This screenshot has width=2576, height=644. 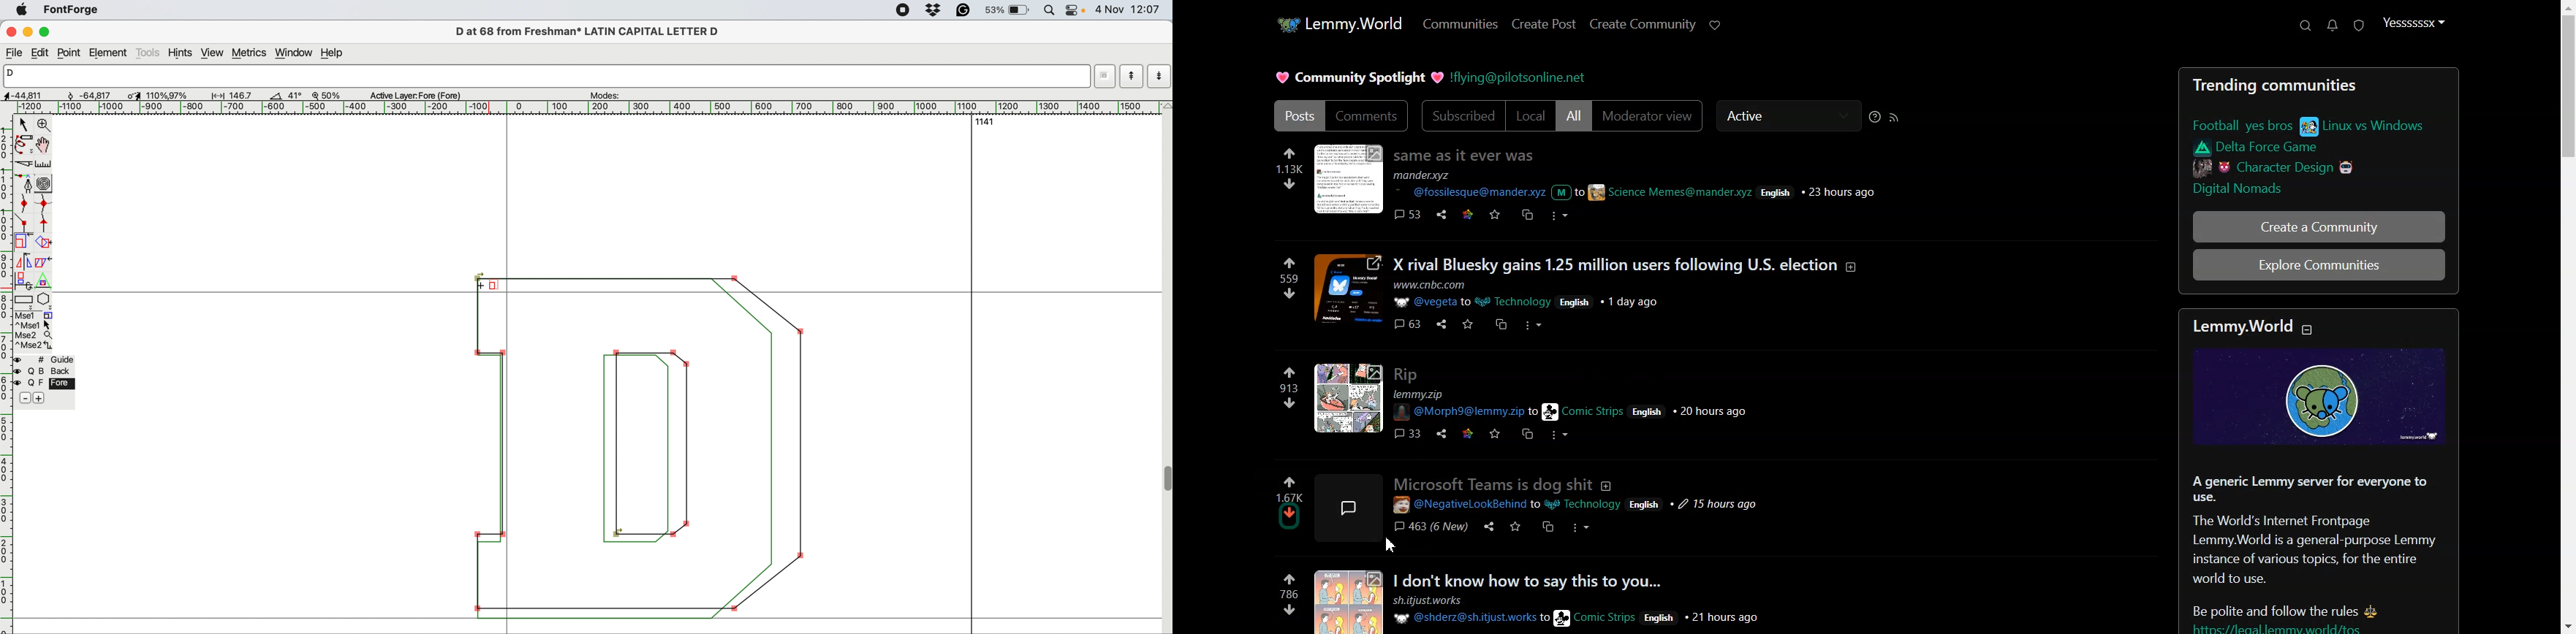 I want to click on more, so click(x=1558, y=216).